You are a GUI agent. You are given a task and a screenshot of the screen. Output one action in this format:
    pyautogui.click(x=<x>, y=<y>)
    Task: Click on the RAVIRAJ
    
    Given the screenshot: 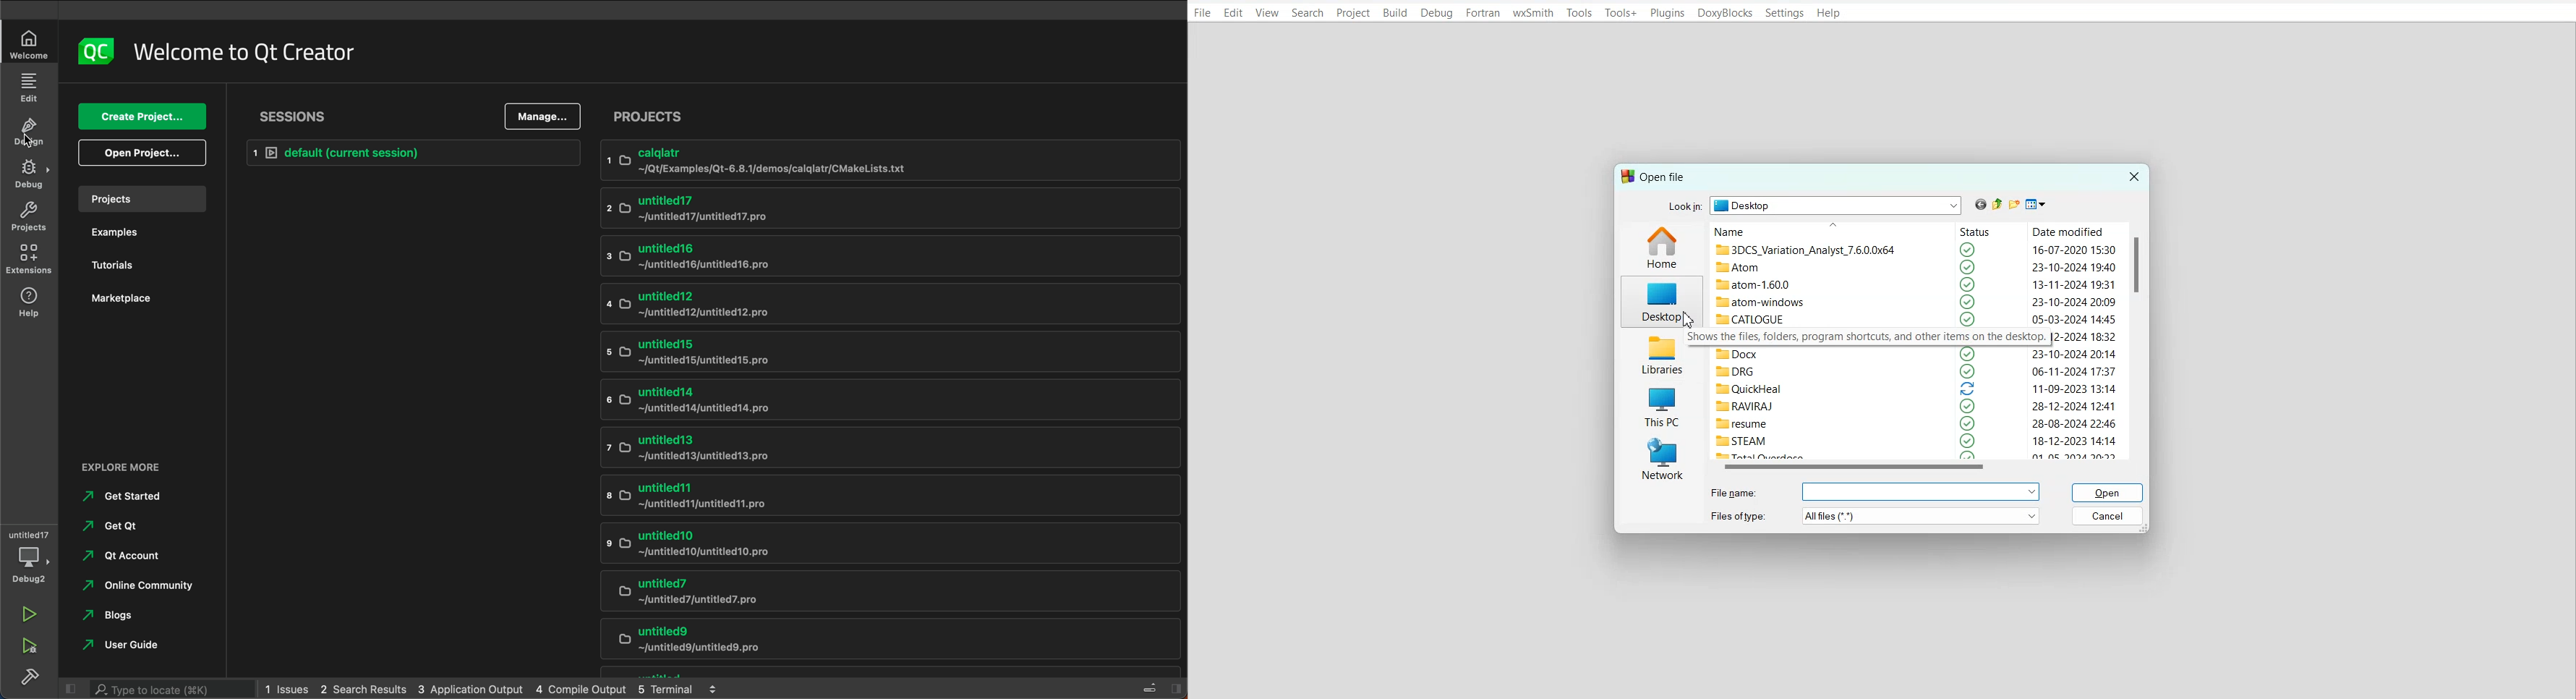 What is the action you would take?
    pyautogui.click(x=1747, y=407)
    